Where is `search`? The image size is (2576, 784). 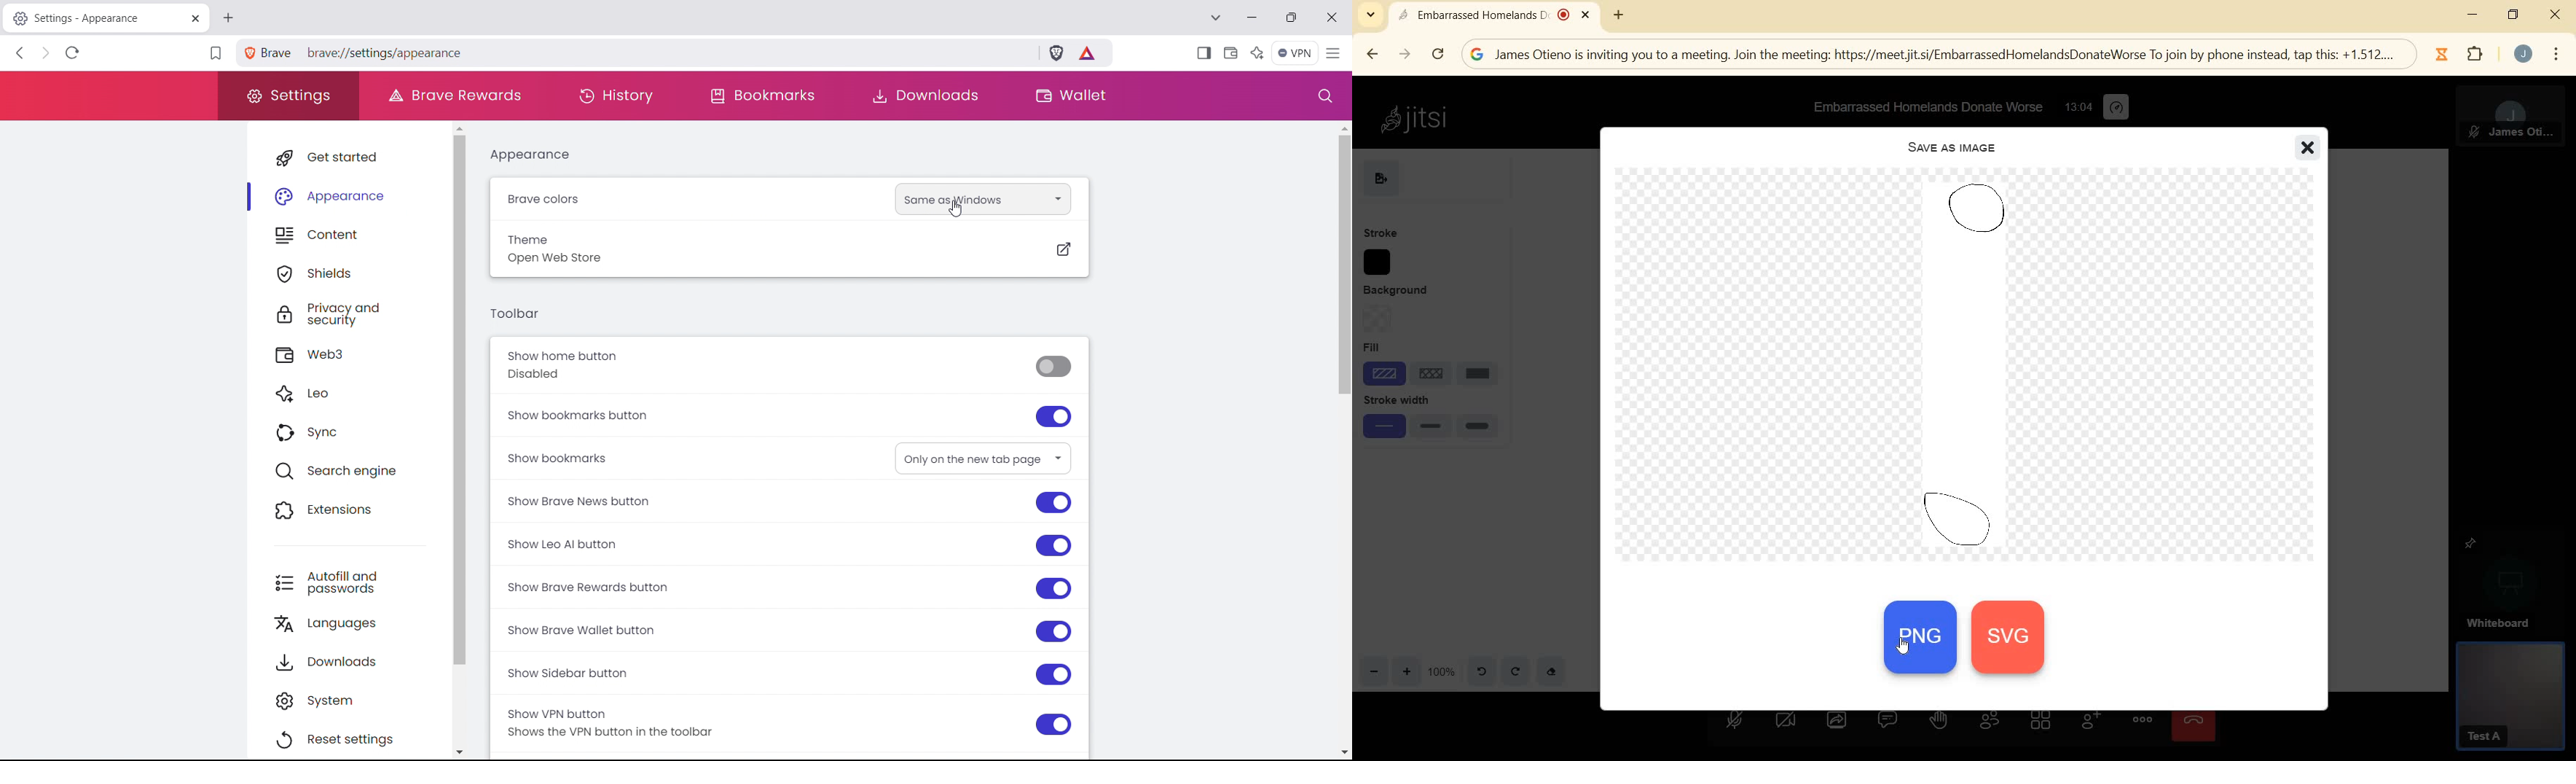 search is located at coordinates (1320, 94).